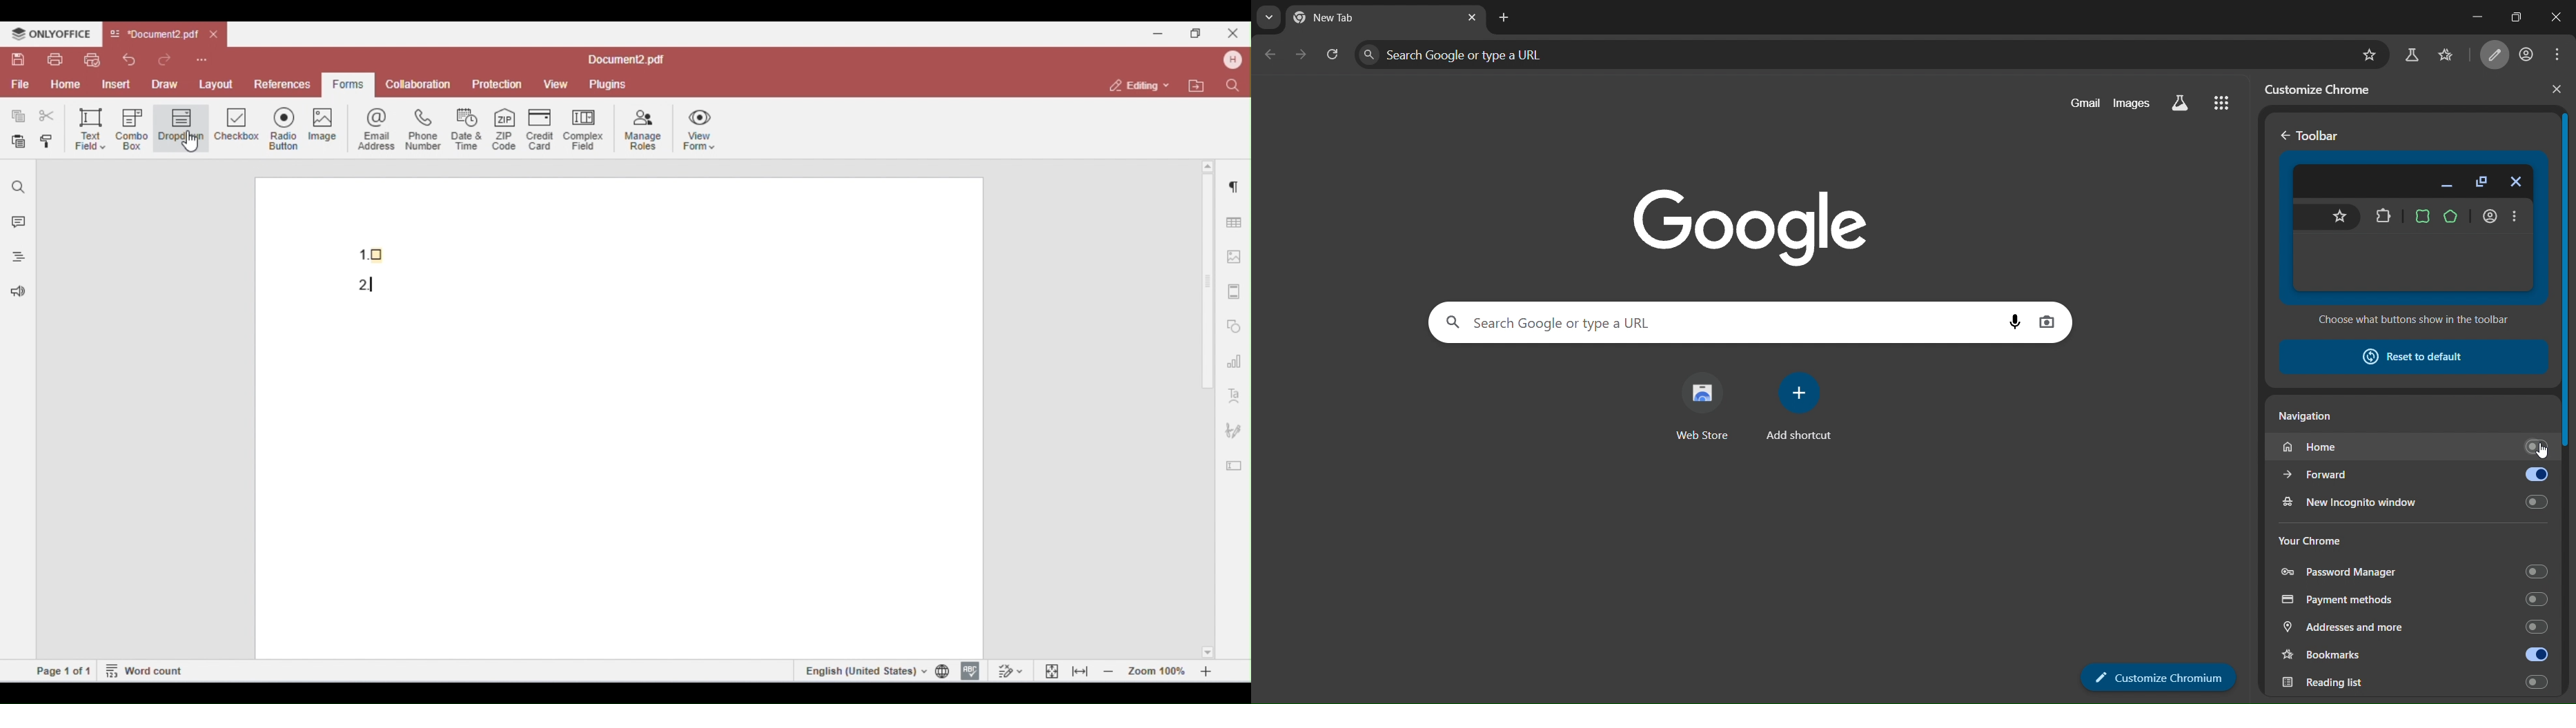  Describe the element at coordinates (2187, 104) in the screenshot. I see `search labs` at that location.